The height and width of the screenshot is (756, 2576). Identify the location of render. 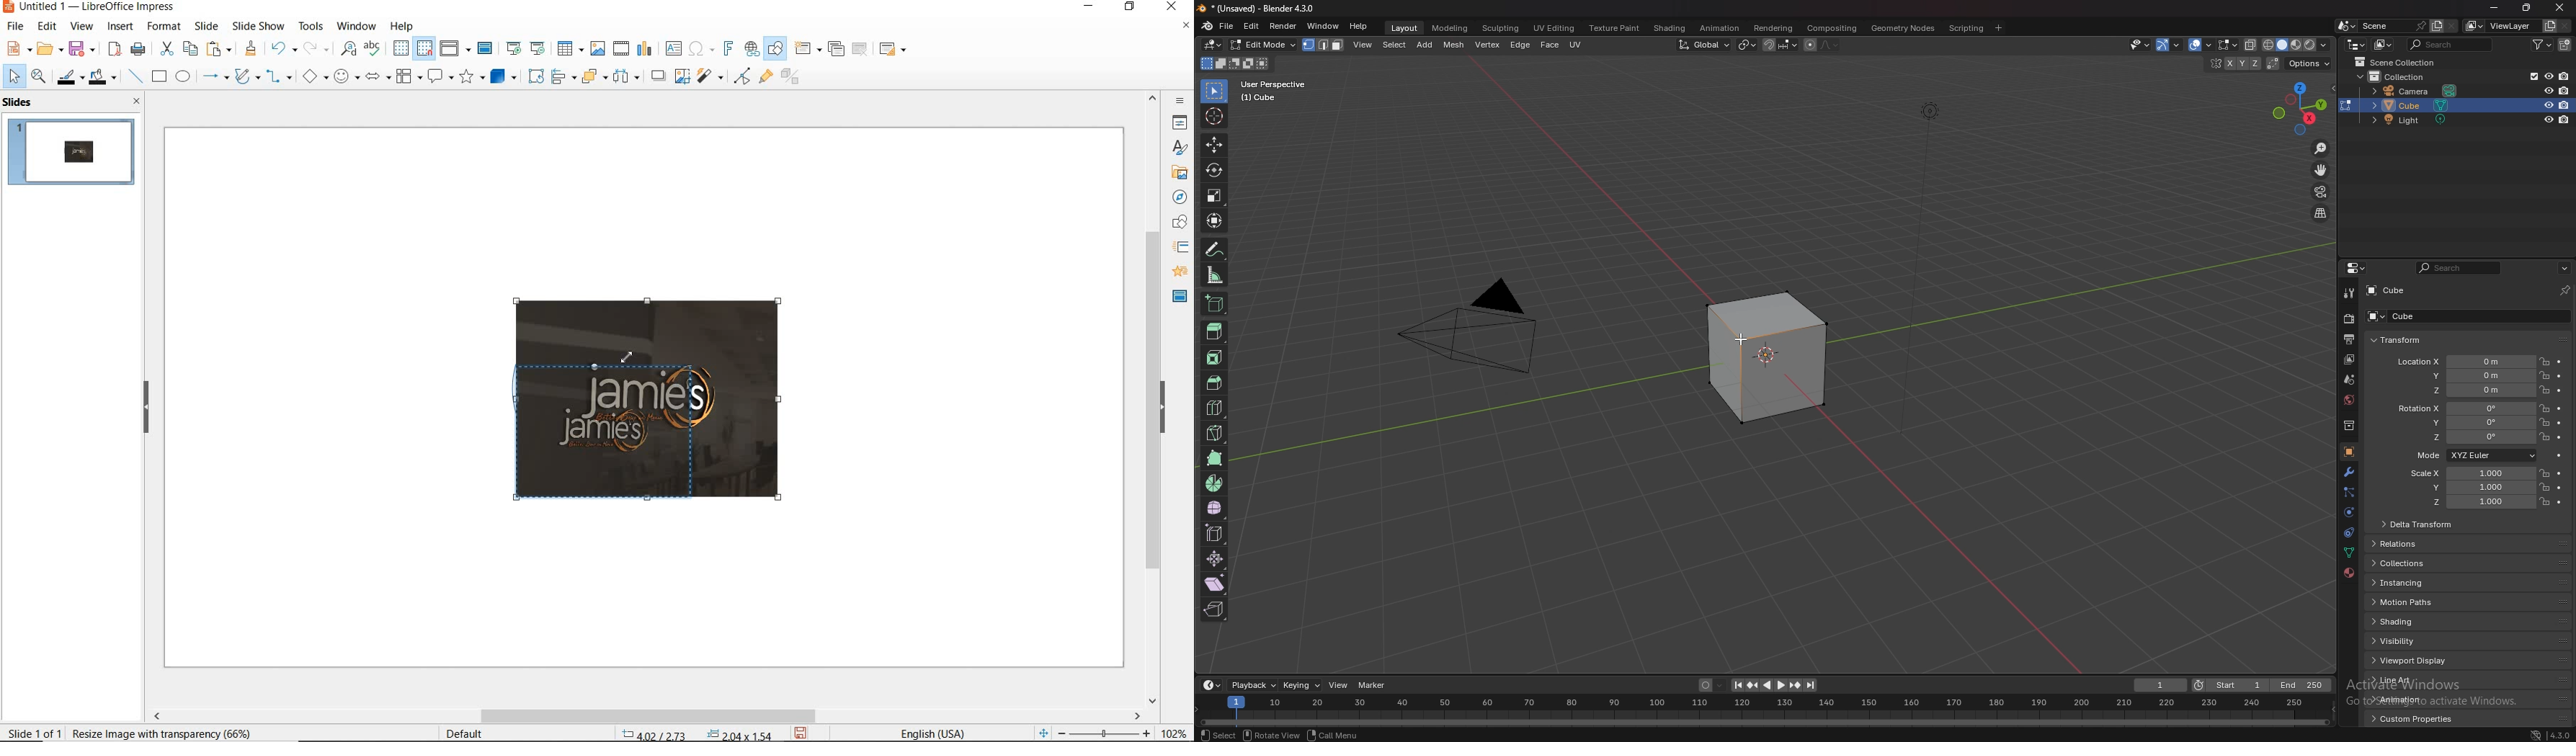
(1284, 27).